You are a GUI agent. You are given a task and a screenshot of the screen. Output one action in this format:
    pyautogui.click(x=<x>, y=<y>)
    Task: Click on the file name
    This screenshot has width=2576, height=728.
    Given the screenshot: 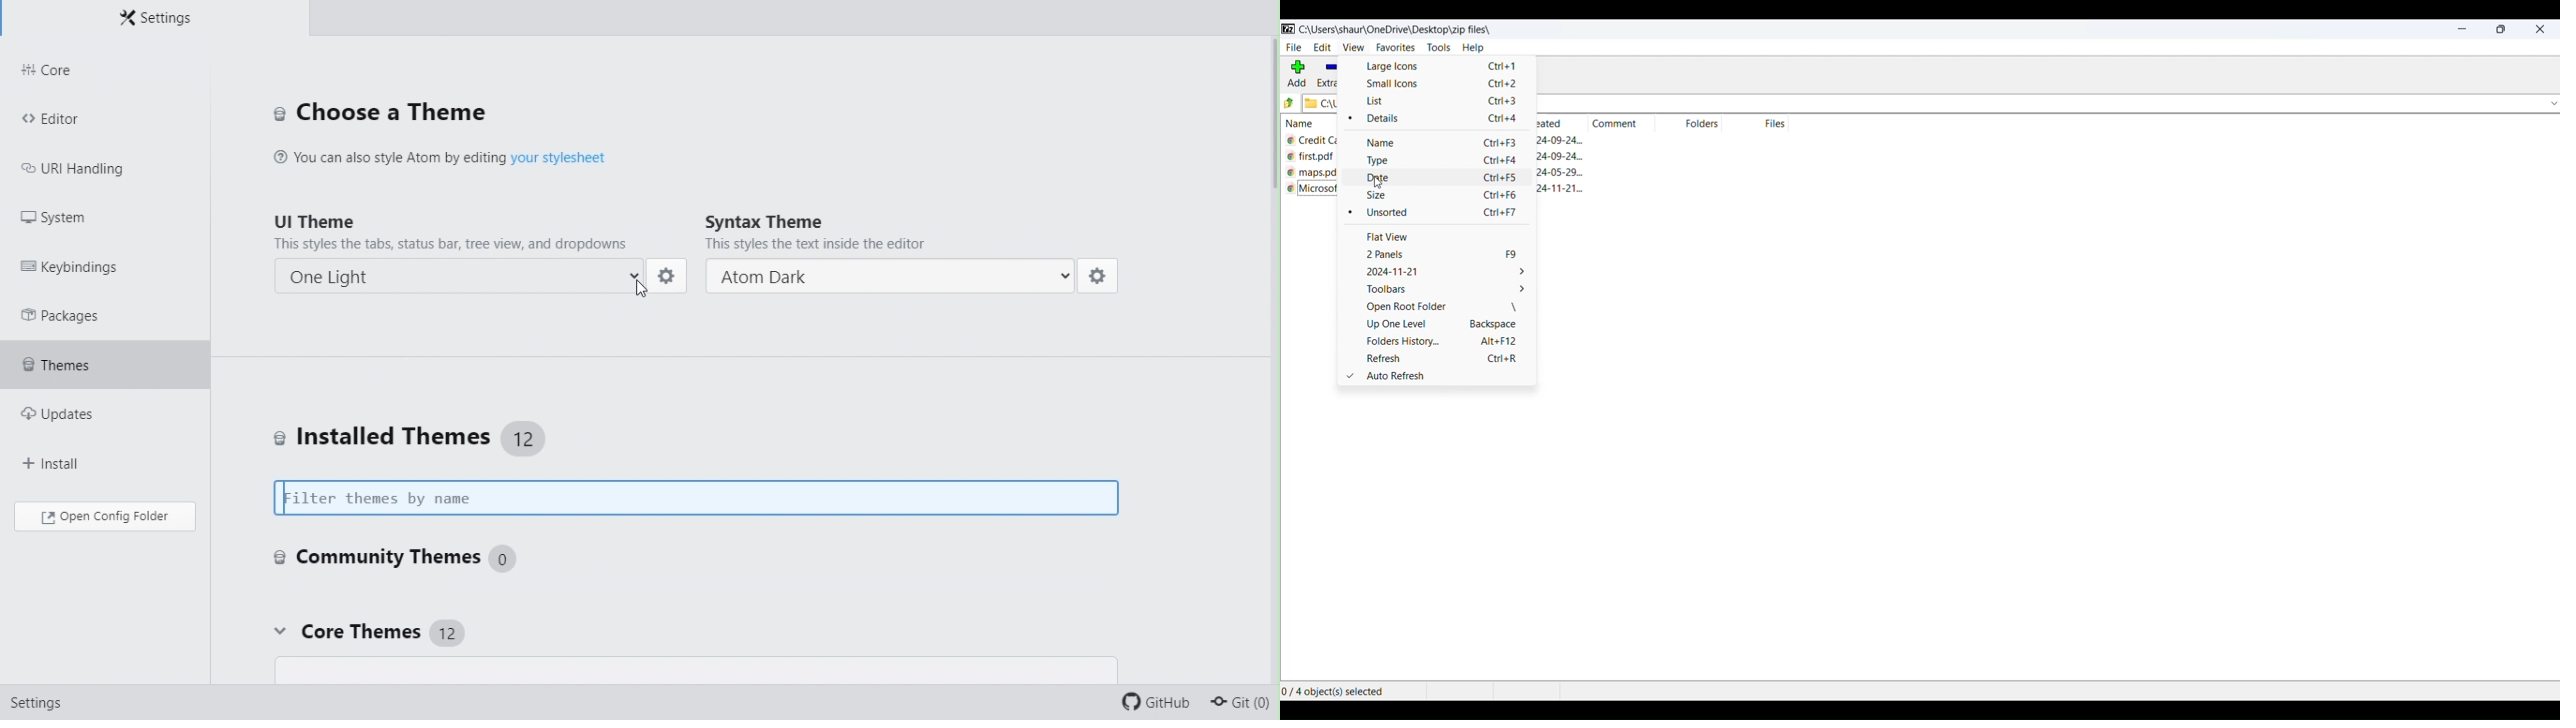 What is the action you would take?
    pyautogui.click(x=1316, y=159)
    